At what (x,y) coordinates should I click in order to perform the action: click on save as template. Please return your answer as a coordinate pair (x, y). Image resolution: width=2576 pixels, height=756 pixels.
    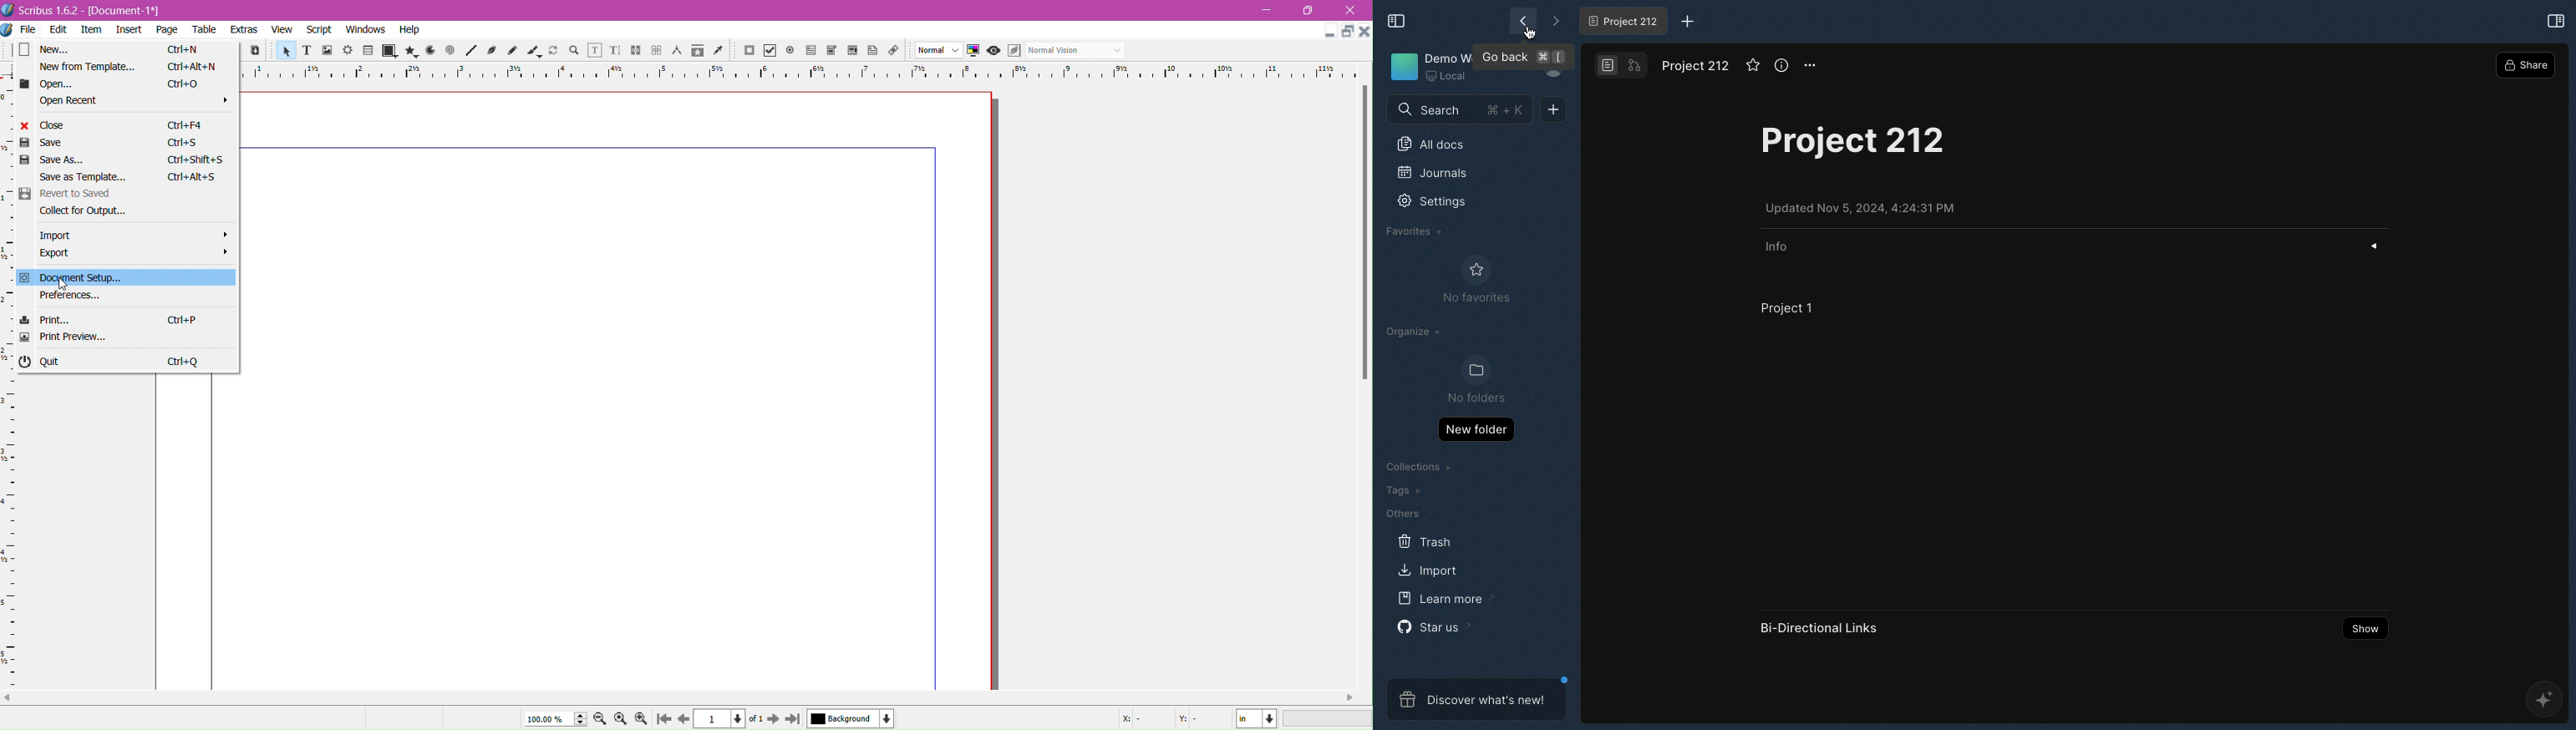
    Looking at the image, I should click on (85, 177).